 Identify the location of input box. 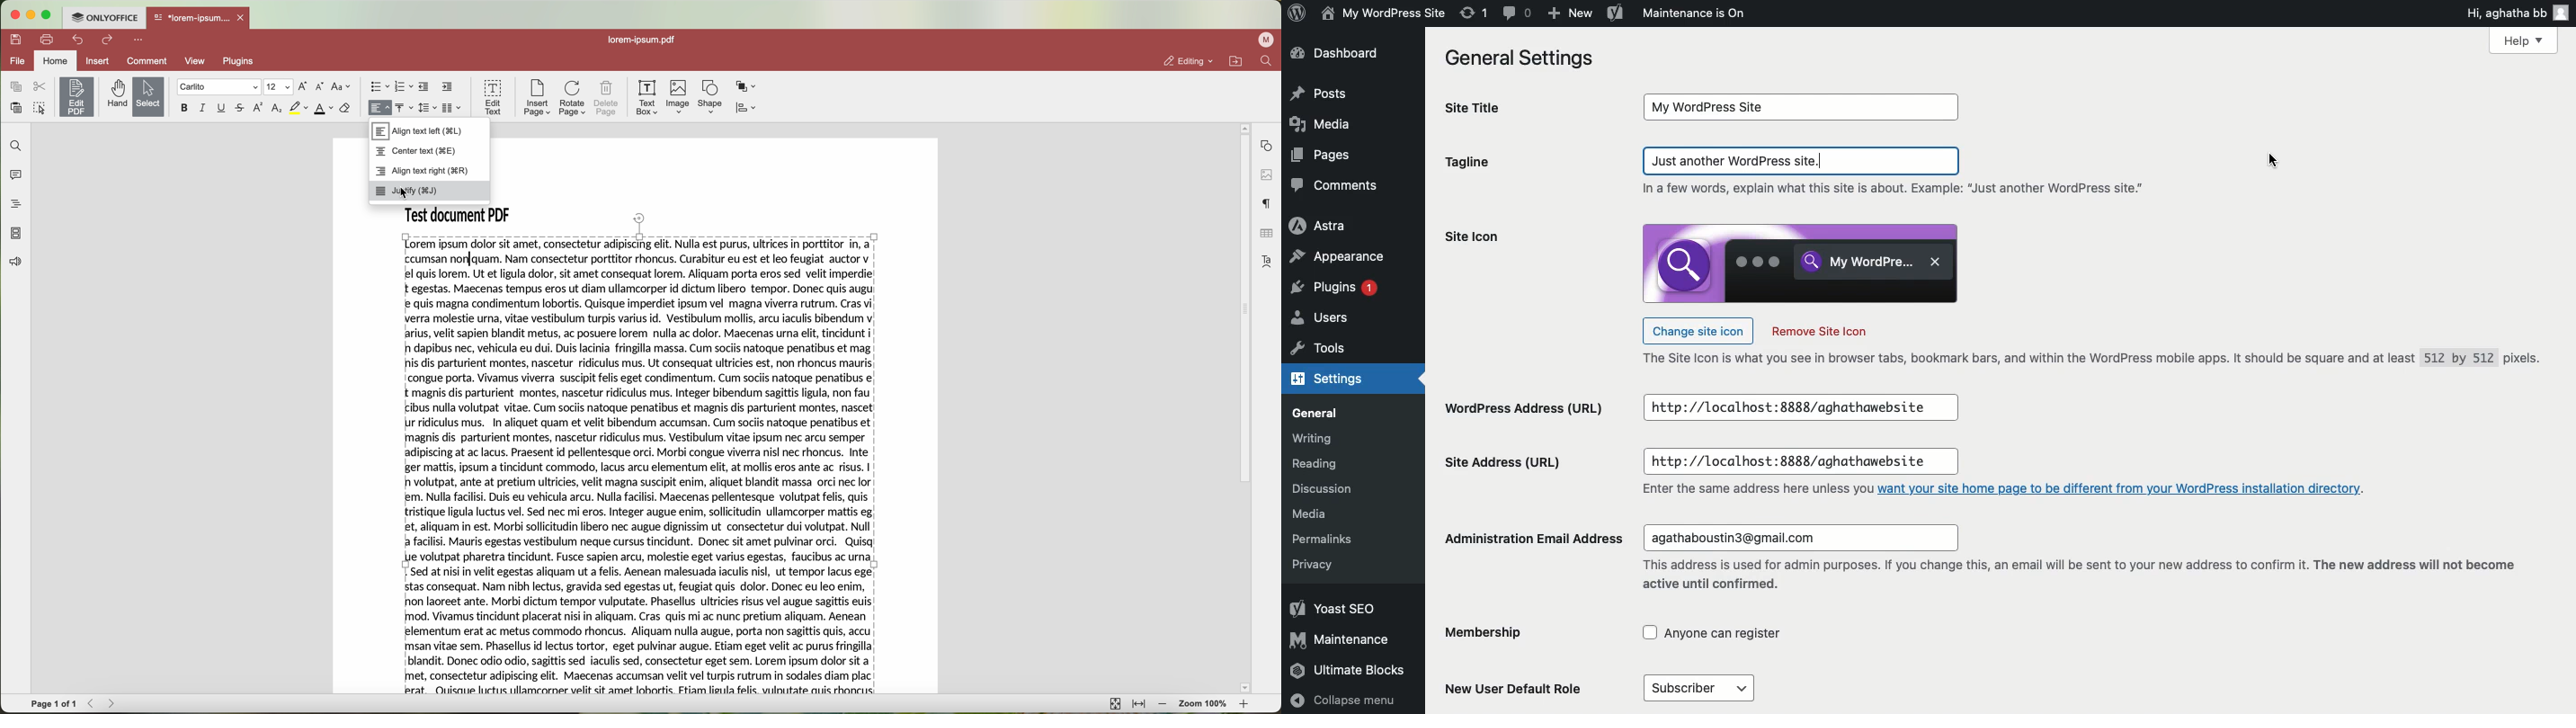
(1799, 408).